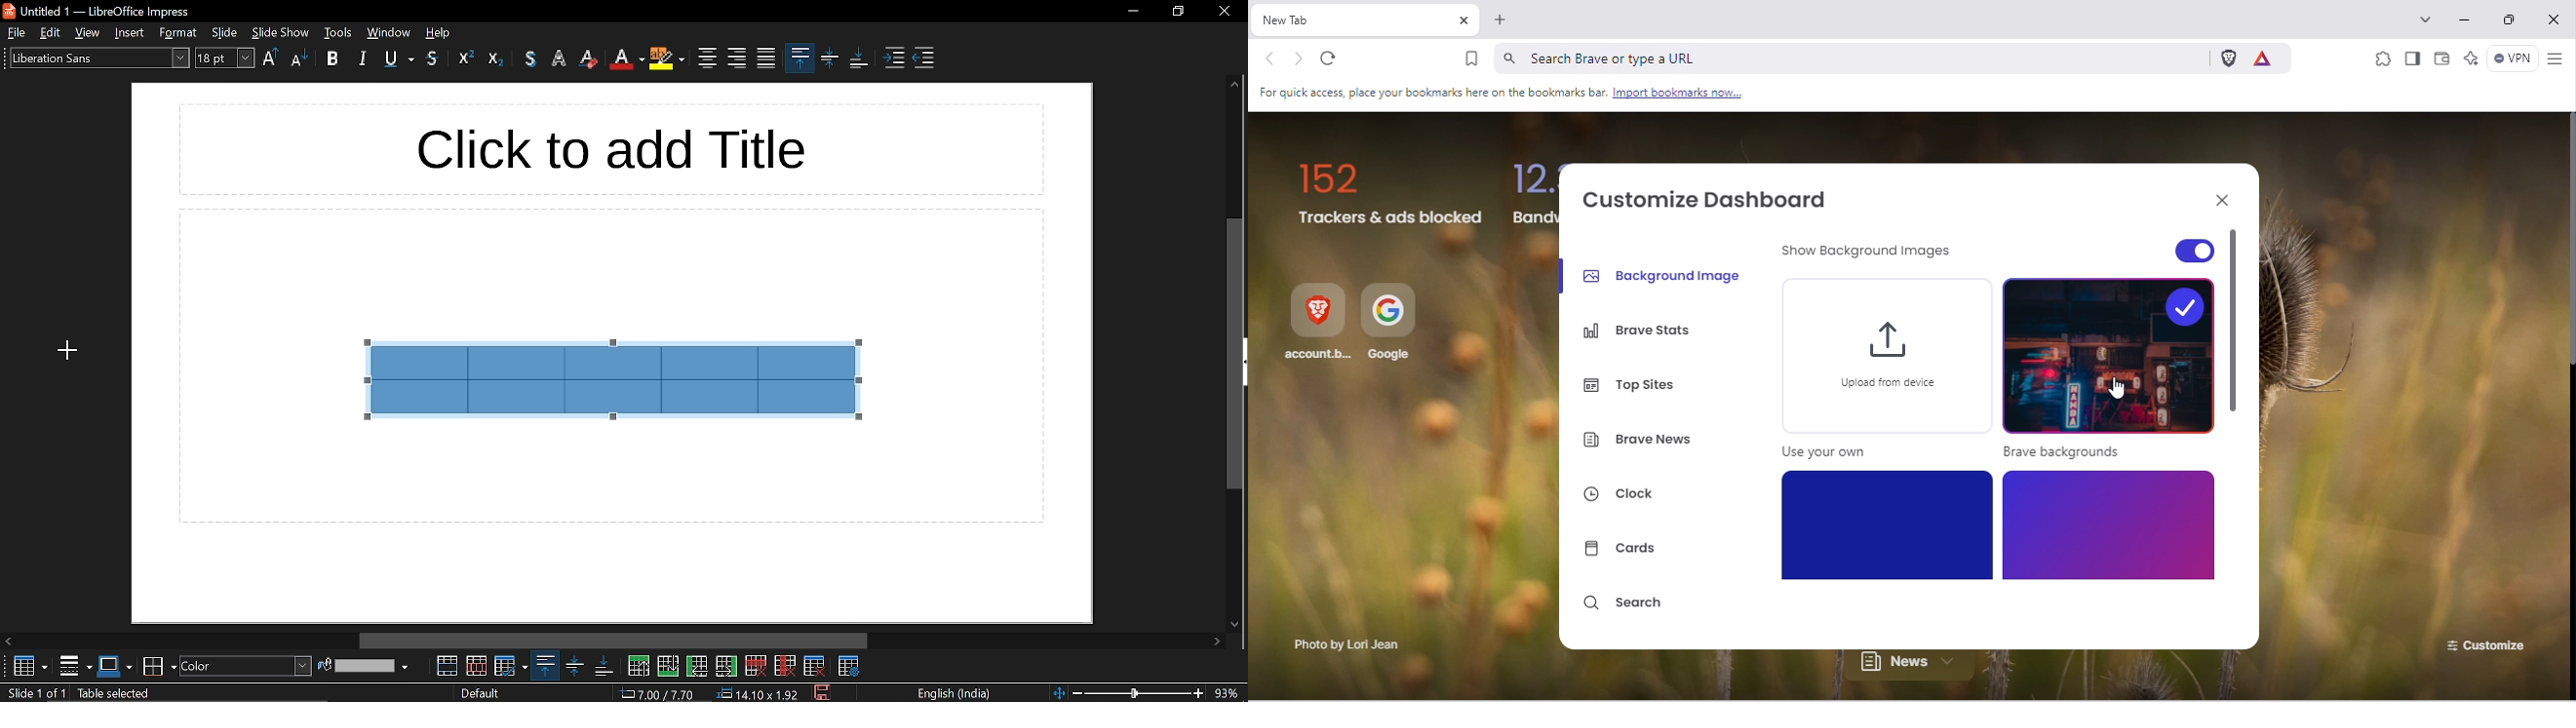  What do you see at coordinates (860, 60) in the screenshot?
I see `align bottom` at bounding box center [860, 60].